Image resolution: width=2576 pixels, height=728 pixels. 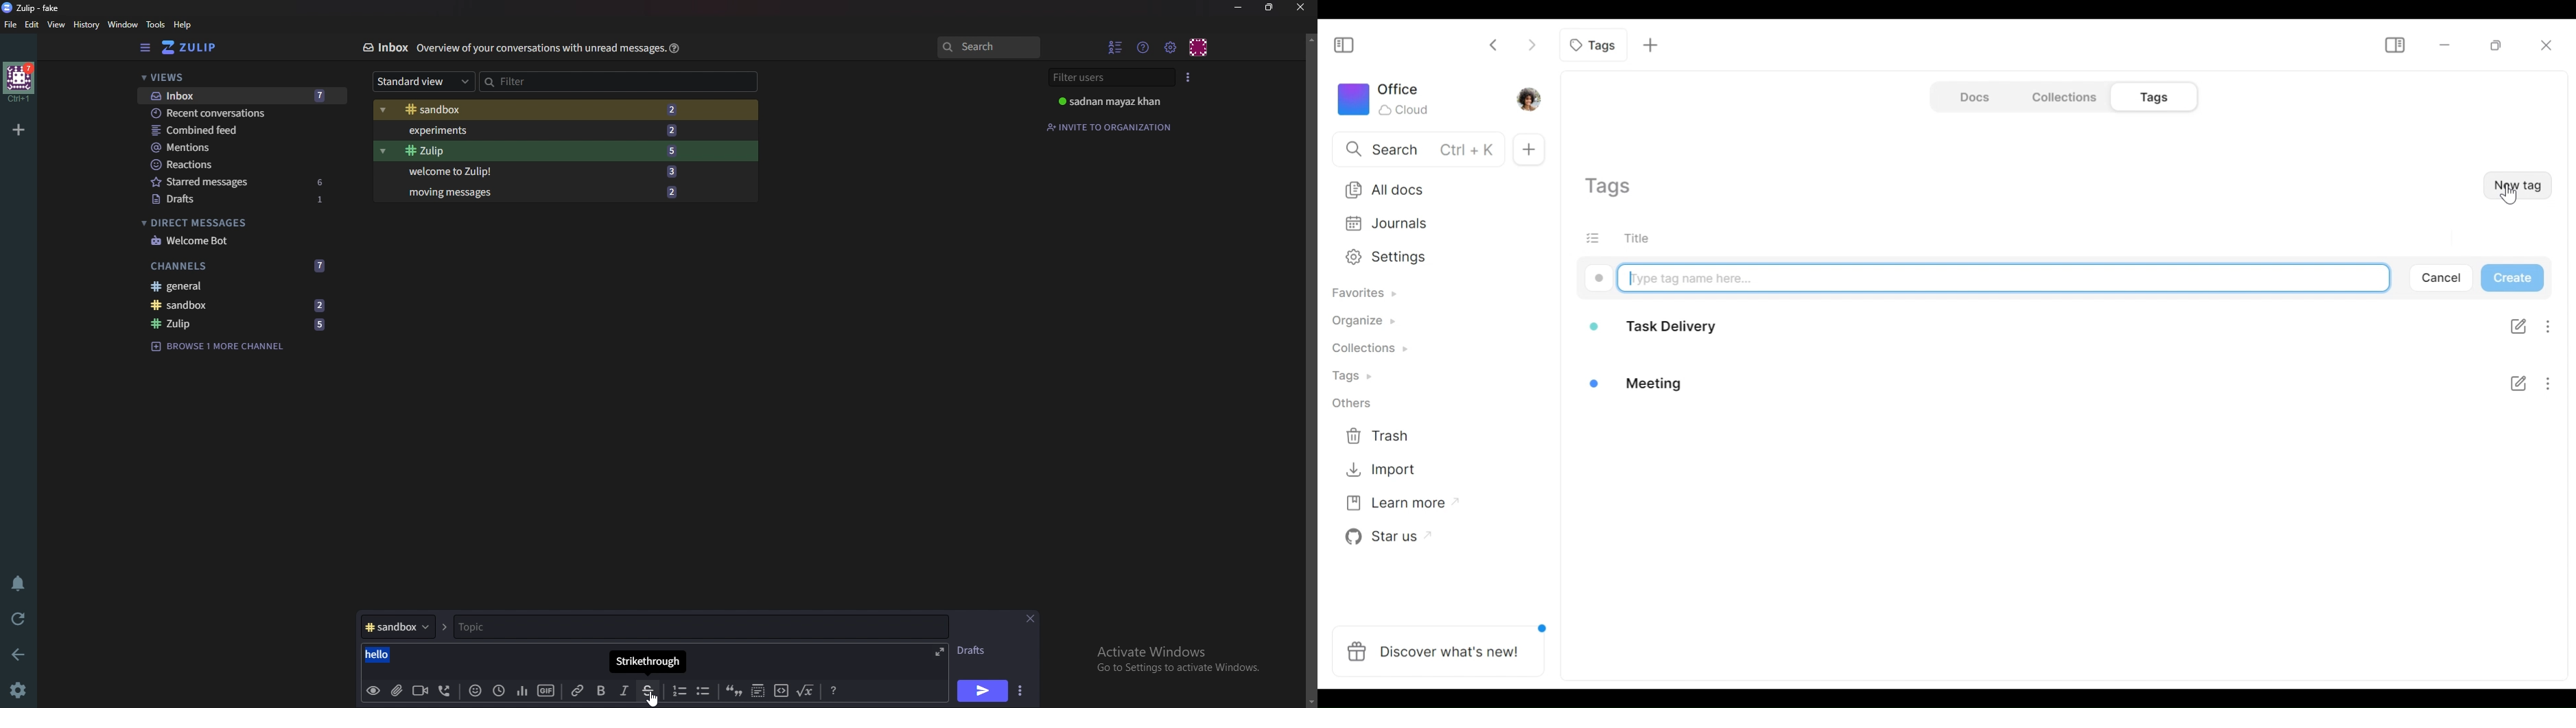 I want to click on Discover what's new!, so click(x=1437, y=654).